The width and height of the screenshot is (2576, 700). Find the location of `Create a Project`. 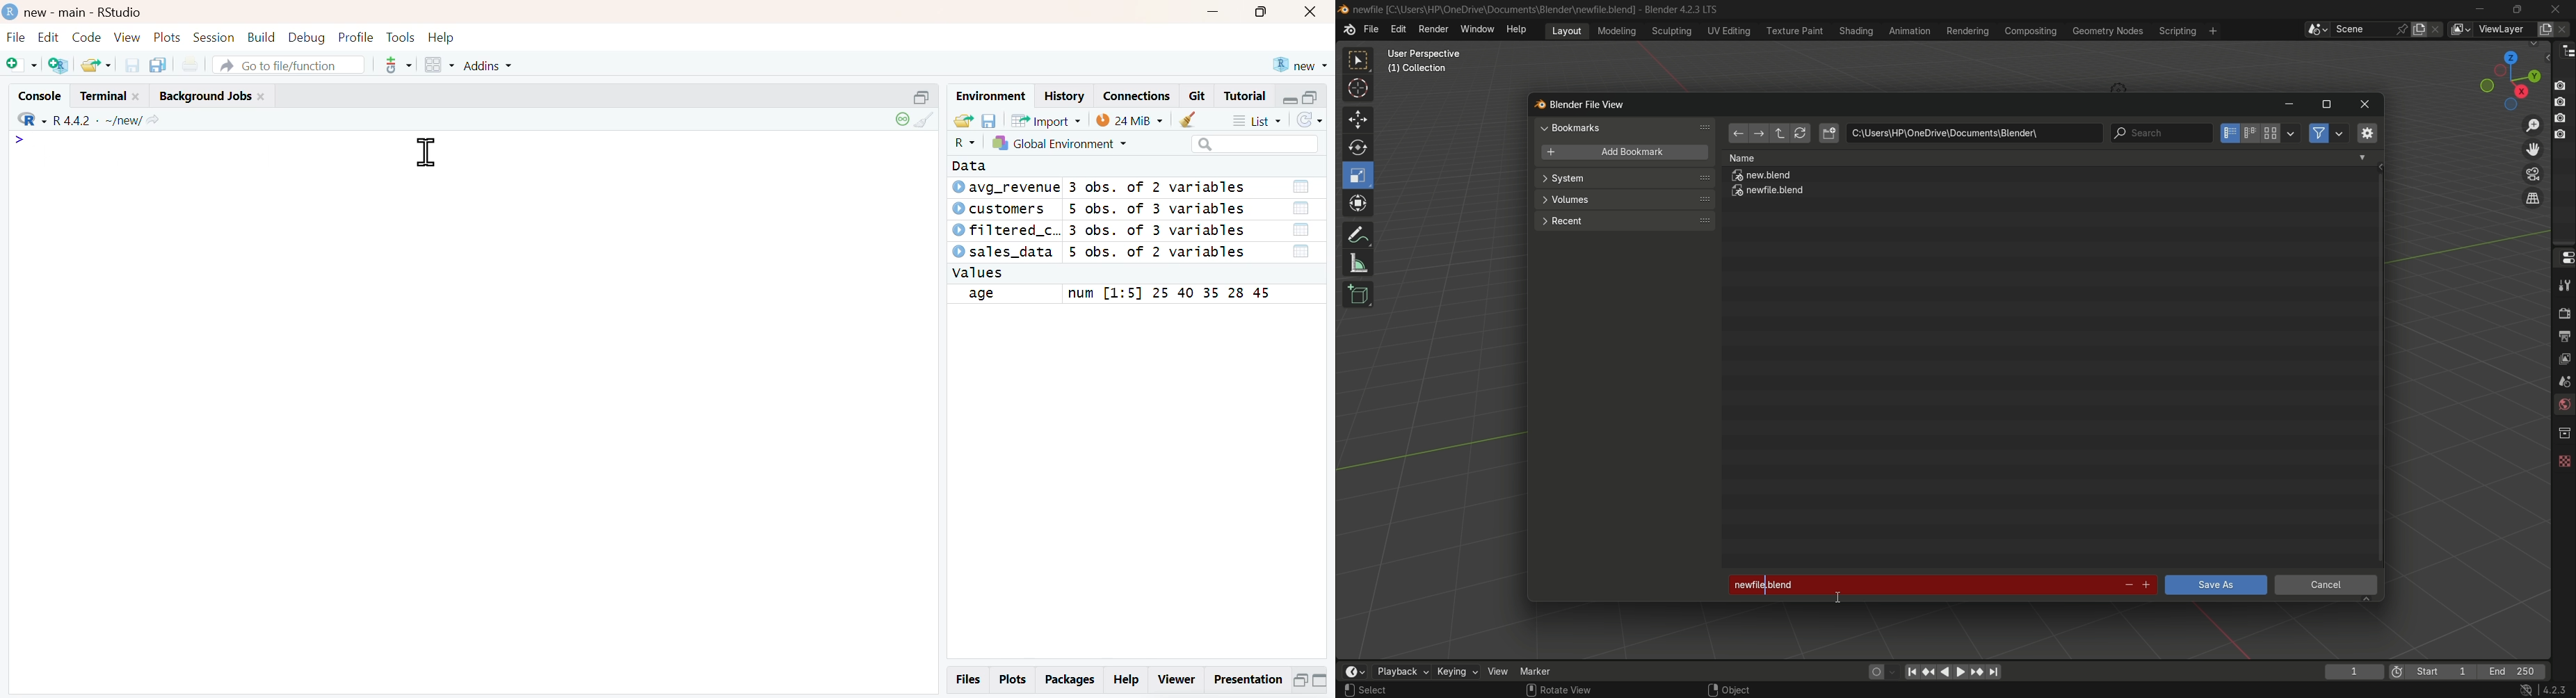

Create a Project is located at coordinates (58, 65).